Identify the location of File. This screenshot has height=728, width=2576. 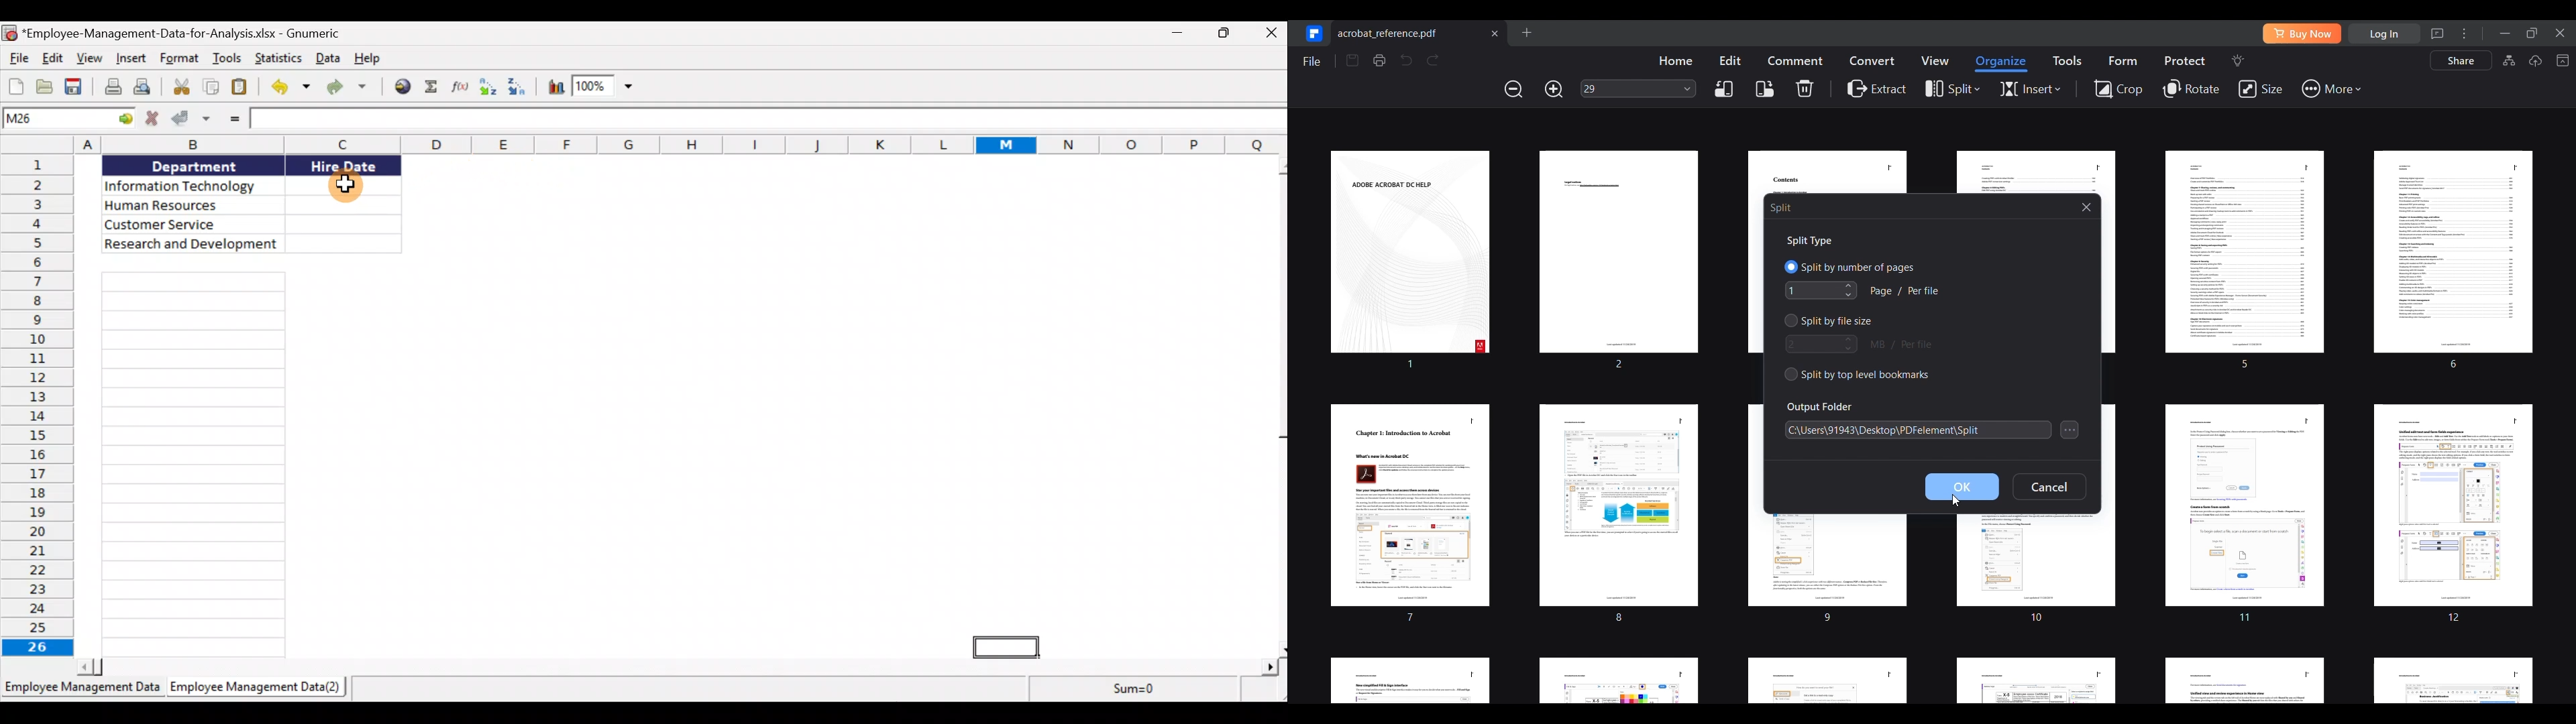
(15, 58).